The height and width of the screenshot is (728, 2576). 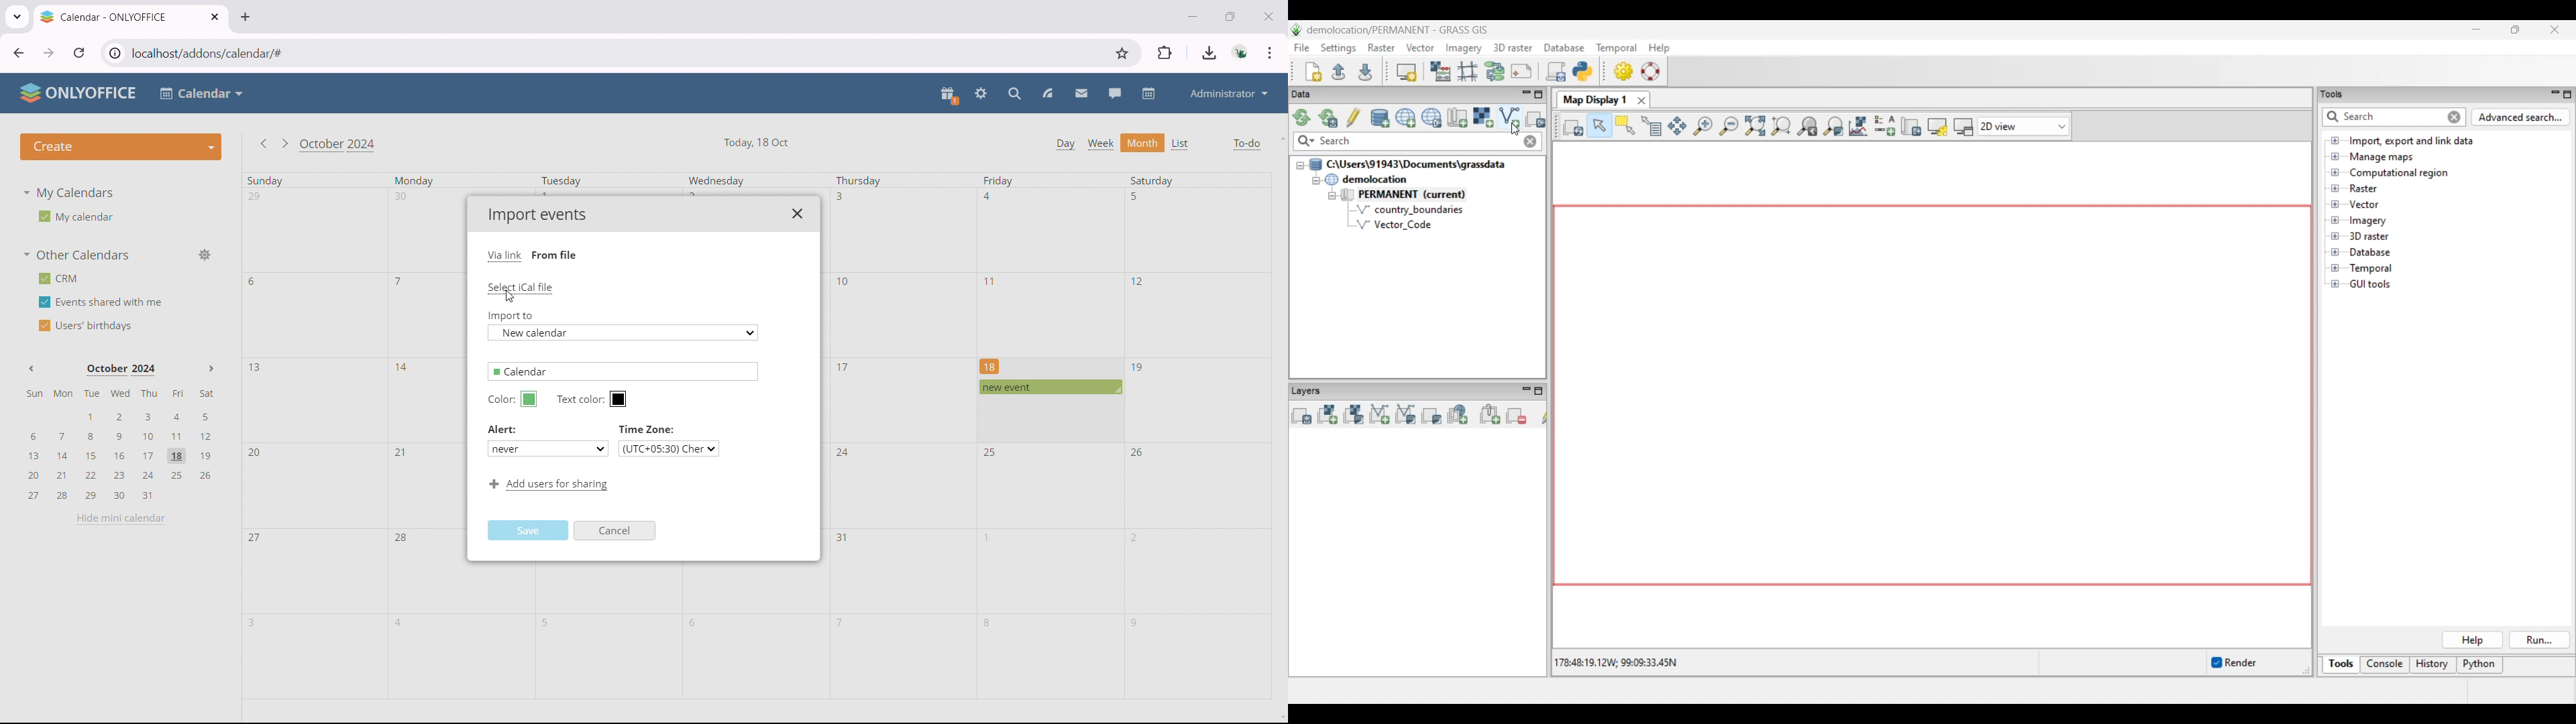 I want to click on 12, so click(x=1138, y=280).